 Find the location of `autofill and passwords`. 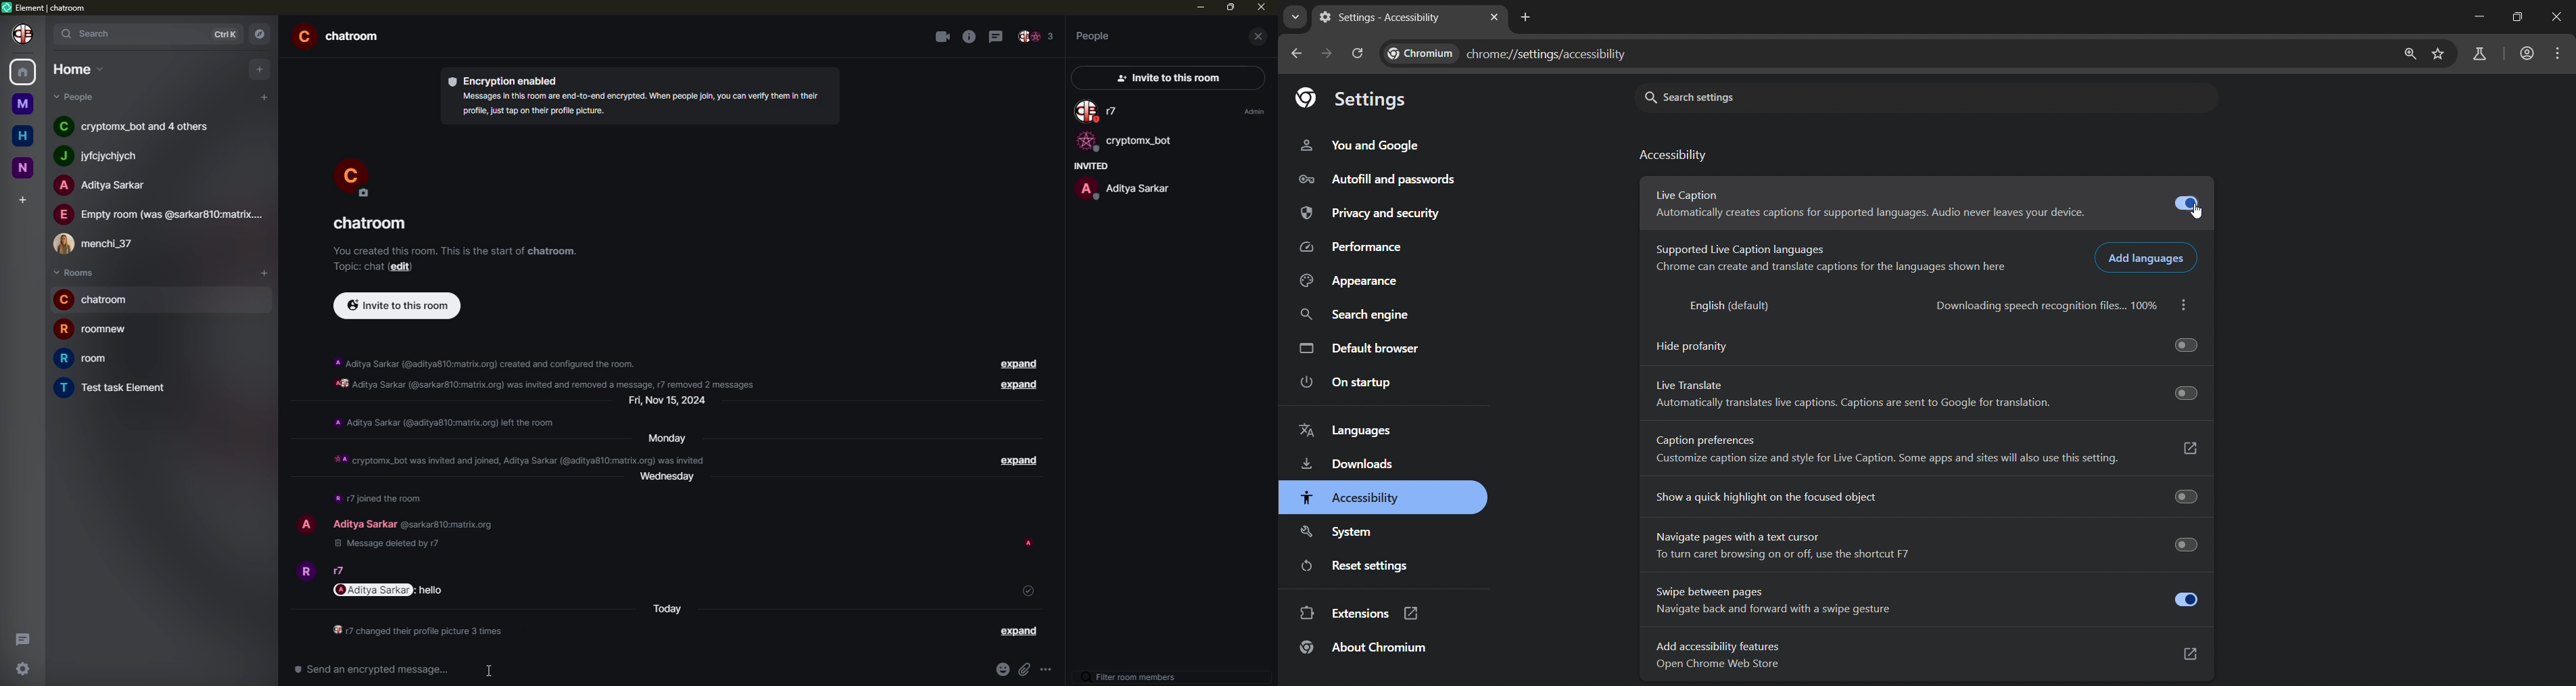

autofill and passwords is located at coordinates (1379, 181).